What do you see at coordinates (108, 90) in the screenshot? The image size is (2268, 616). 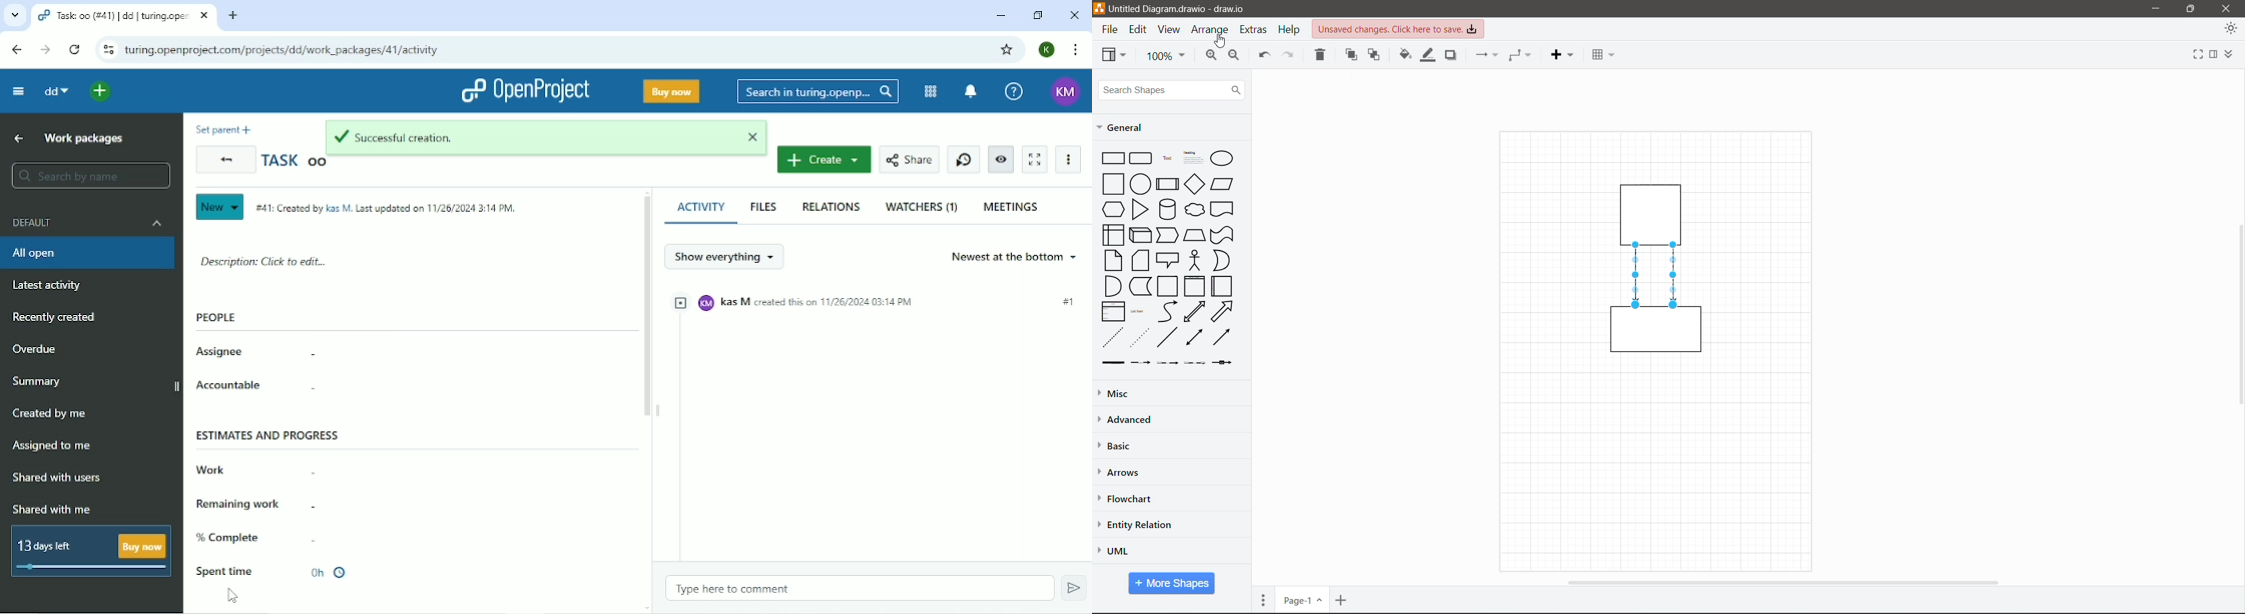 I see `Open quick add menu` at bounding box center [108, 90].